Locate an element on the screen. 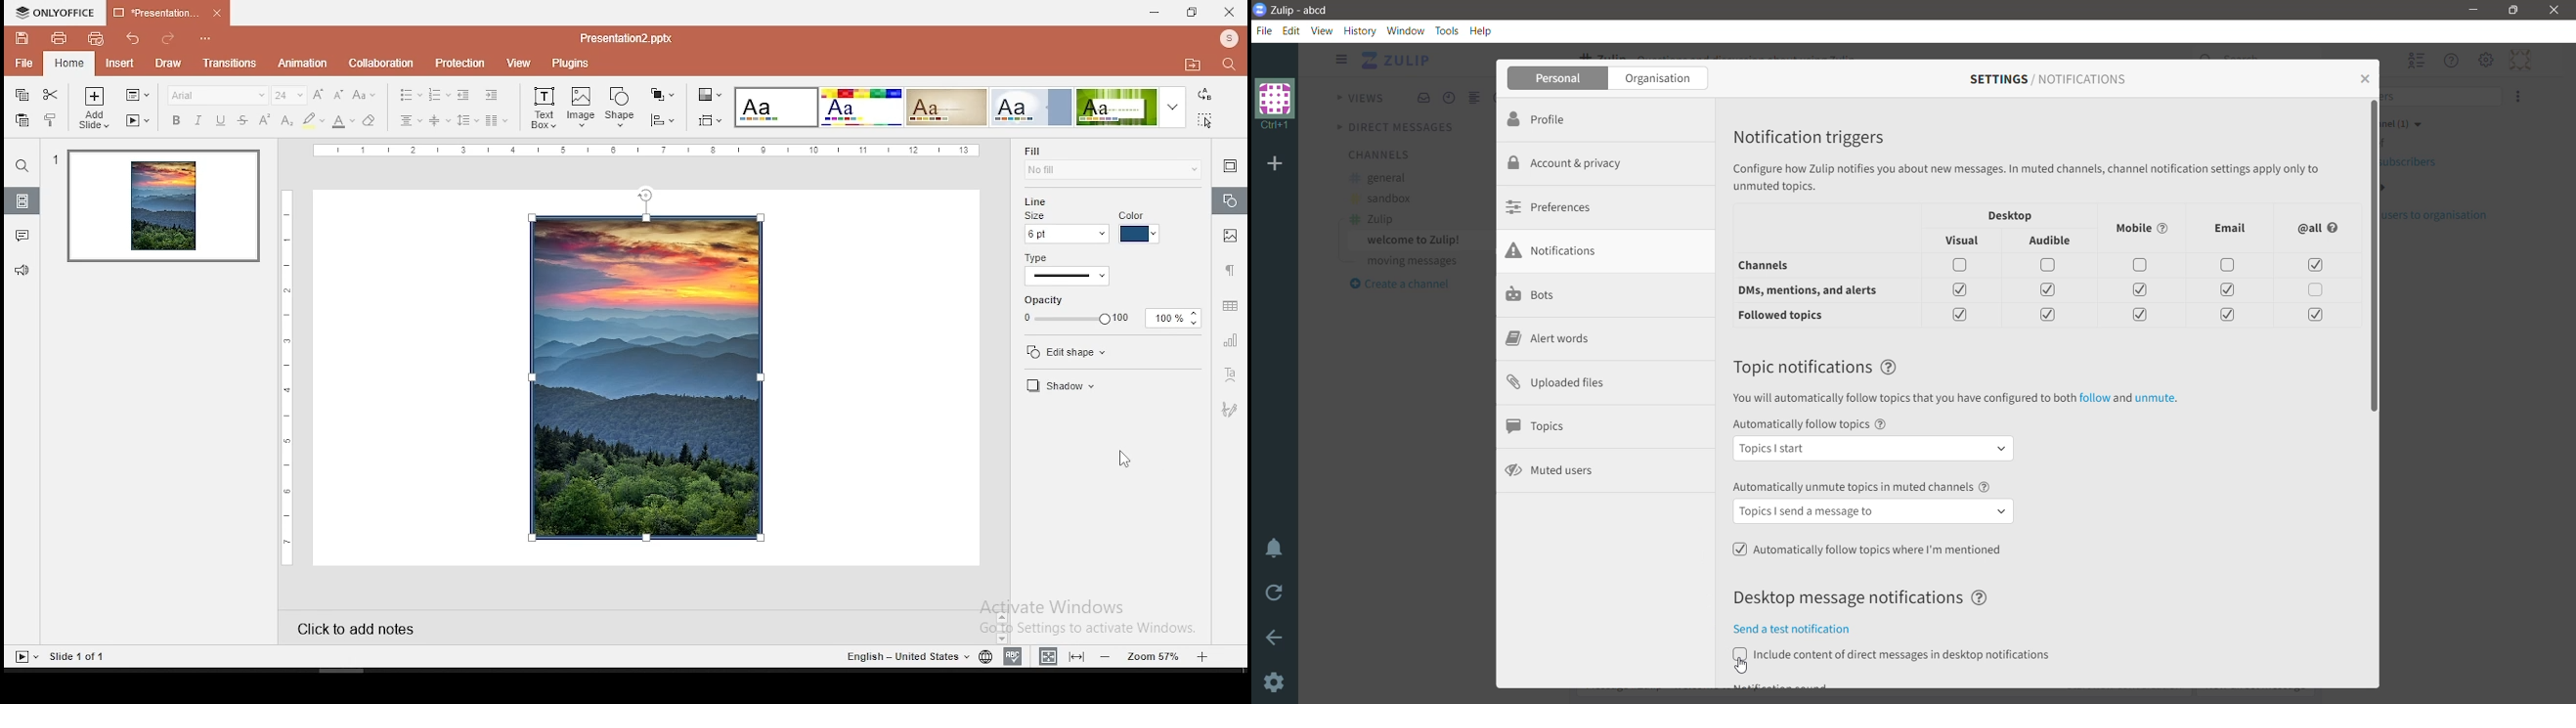  check box is located at coordinates (2314, 266).